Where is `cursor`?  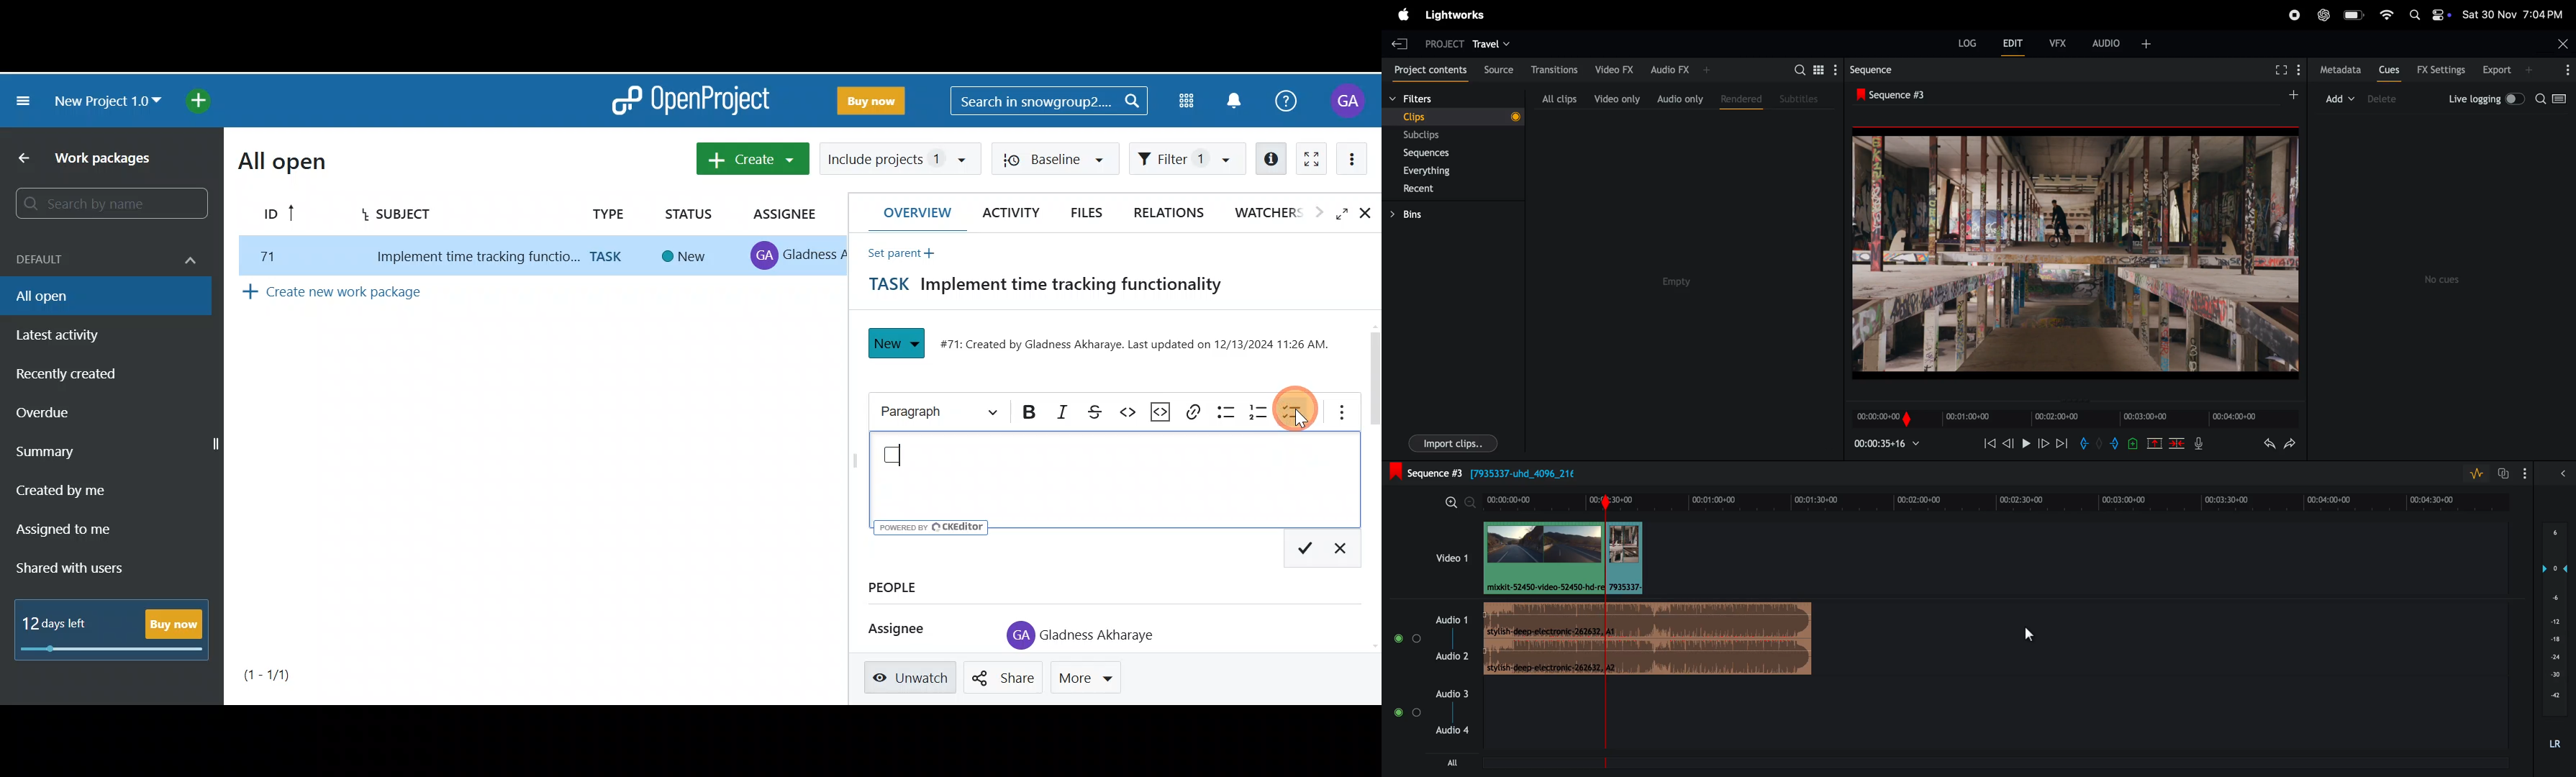 cursor is located at coordinates (2029, 636).